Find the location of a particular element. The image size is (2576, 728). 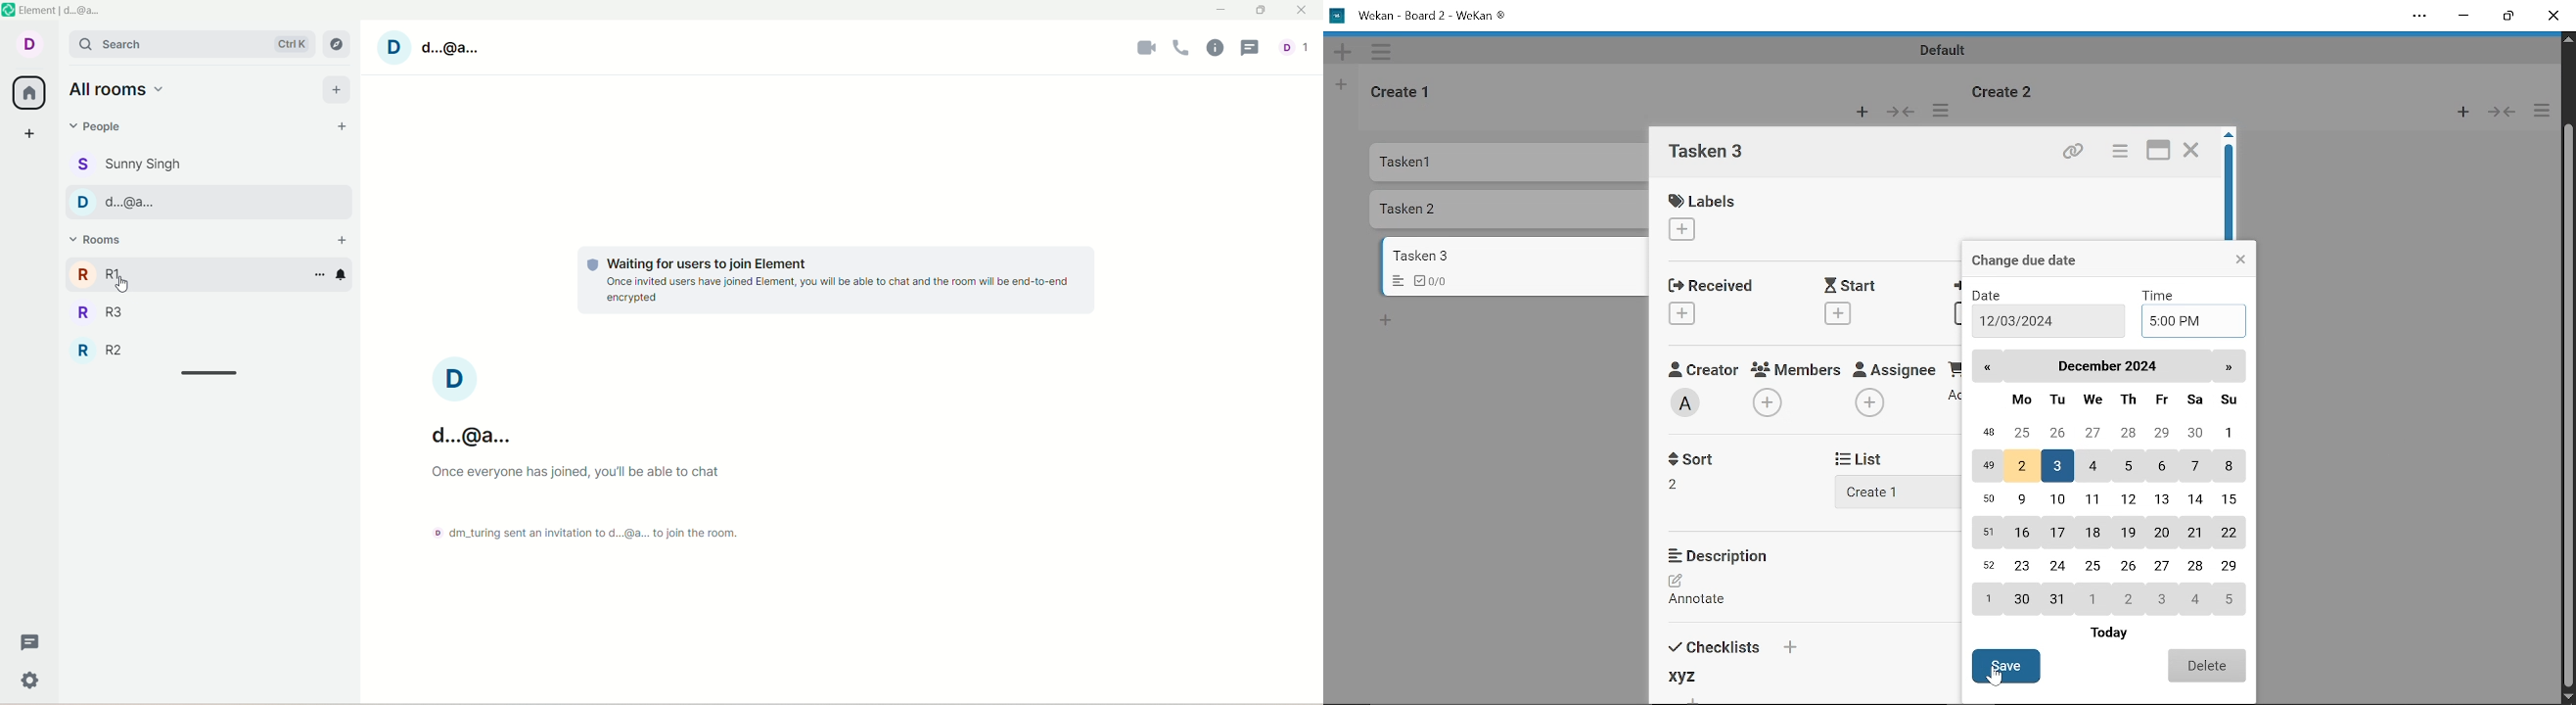

threads is located at coordinates (38, 641).